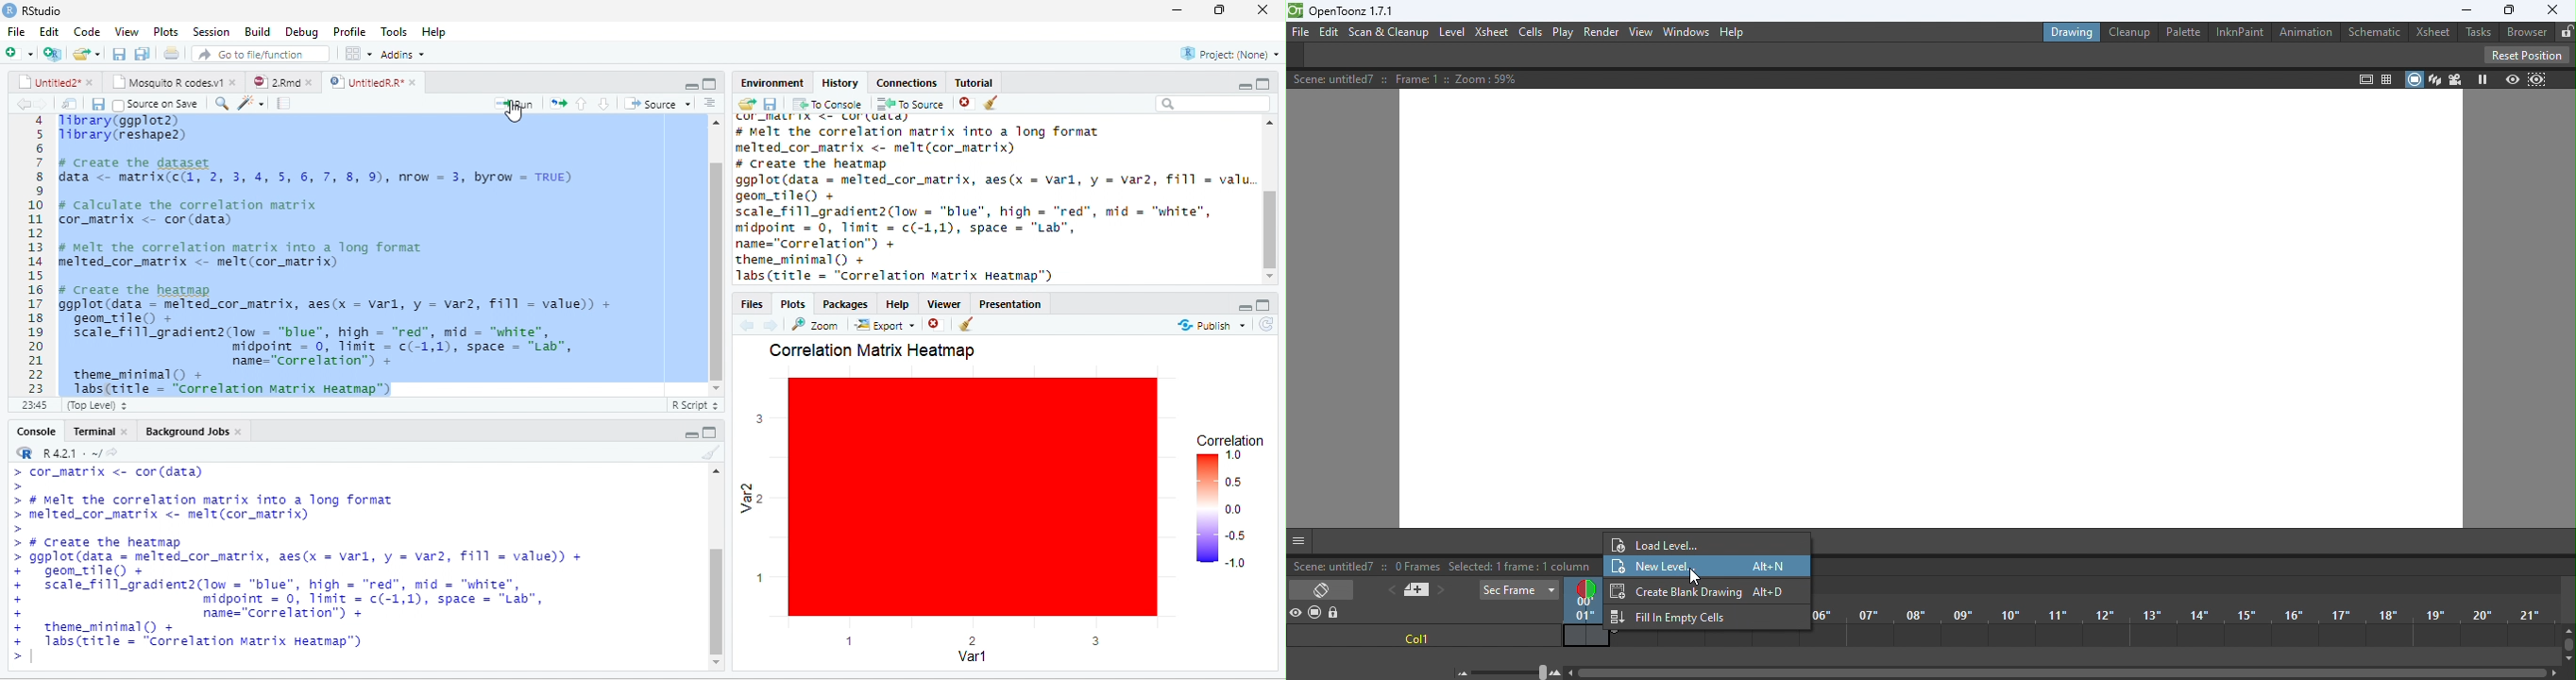  Describe the element at coordinates (765, 81) in the screenshot. I see `environment ` at that location.